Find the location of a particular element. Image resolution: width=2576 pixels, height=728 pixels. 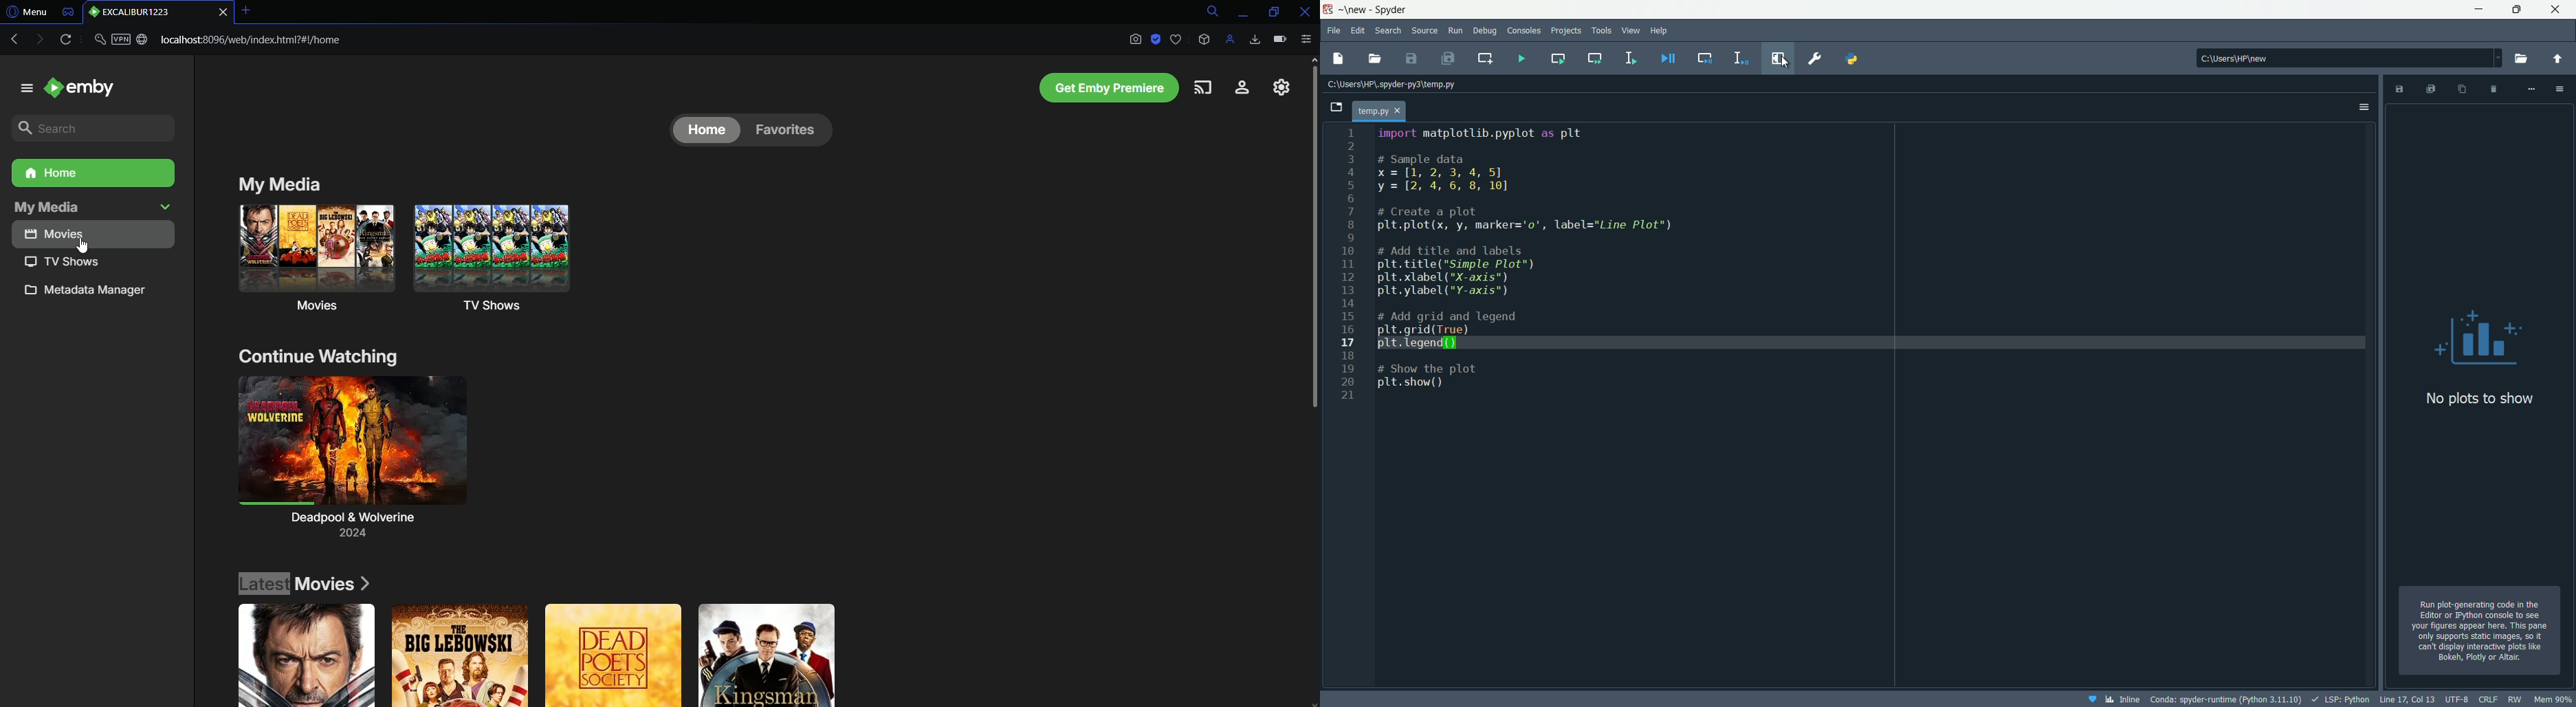

Settings is located at coordinates (1276, 89).